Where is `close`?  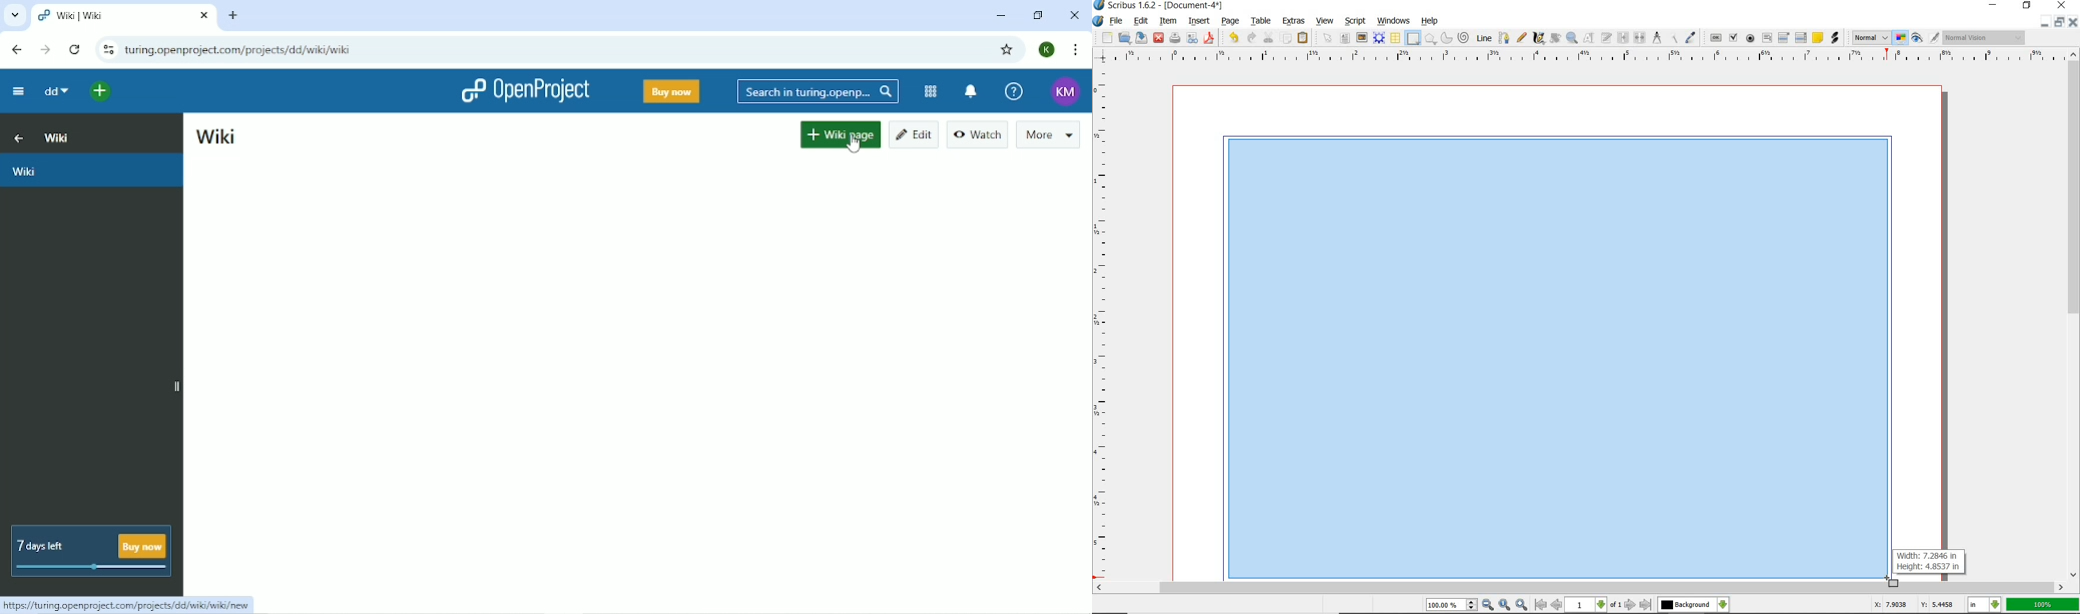
close is located at coordinates (2061, 6).